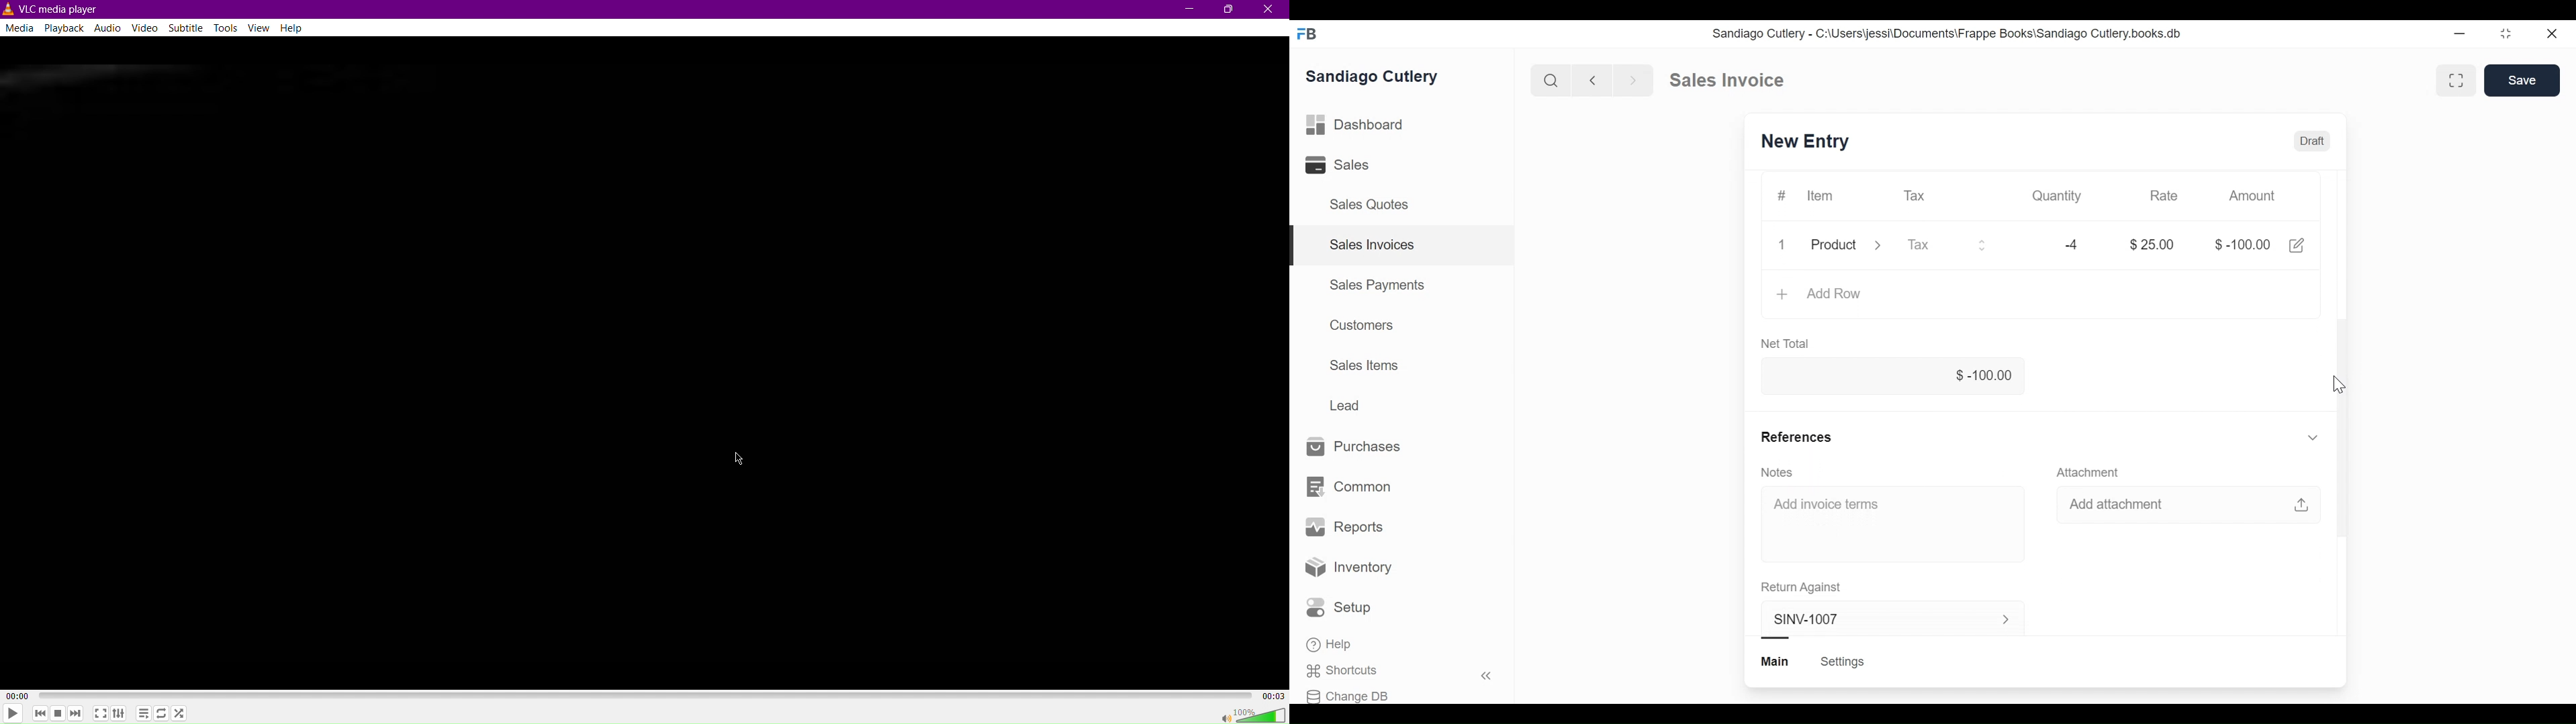 This screenshot has width=2576, height=728. I want to click on Previous, so click(1594, 80).